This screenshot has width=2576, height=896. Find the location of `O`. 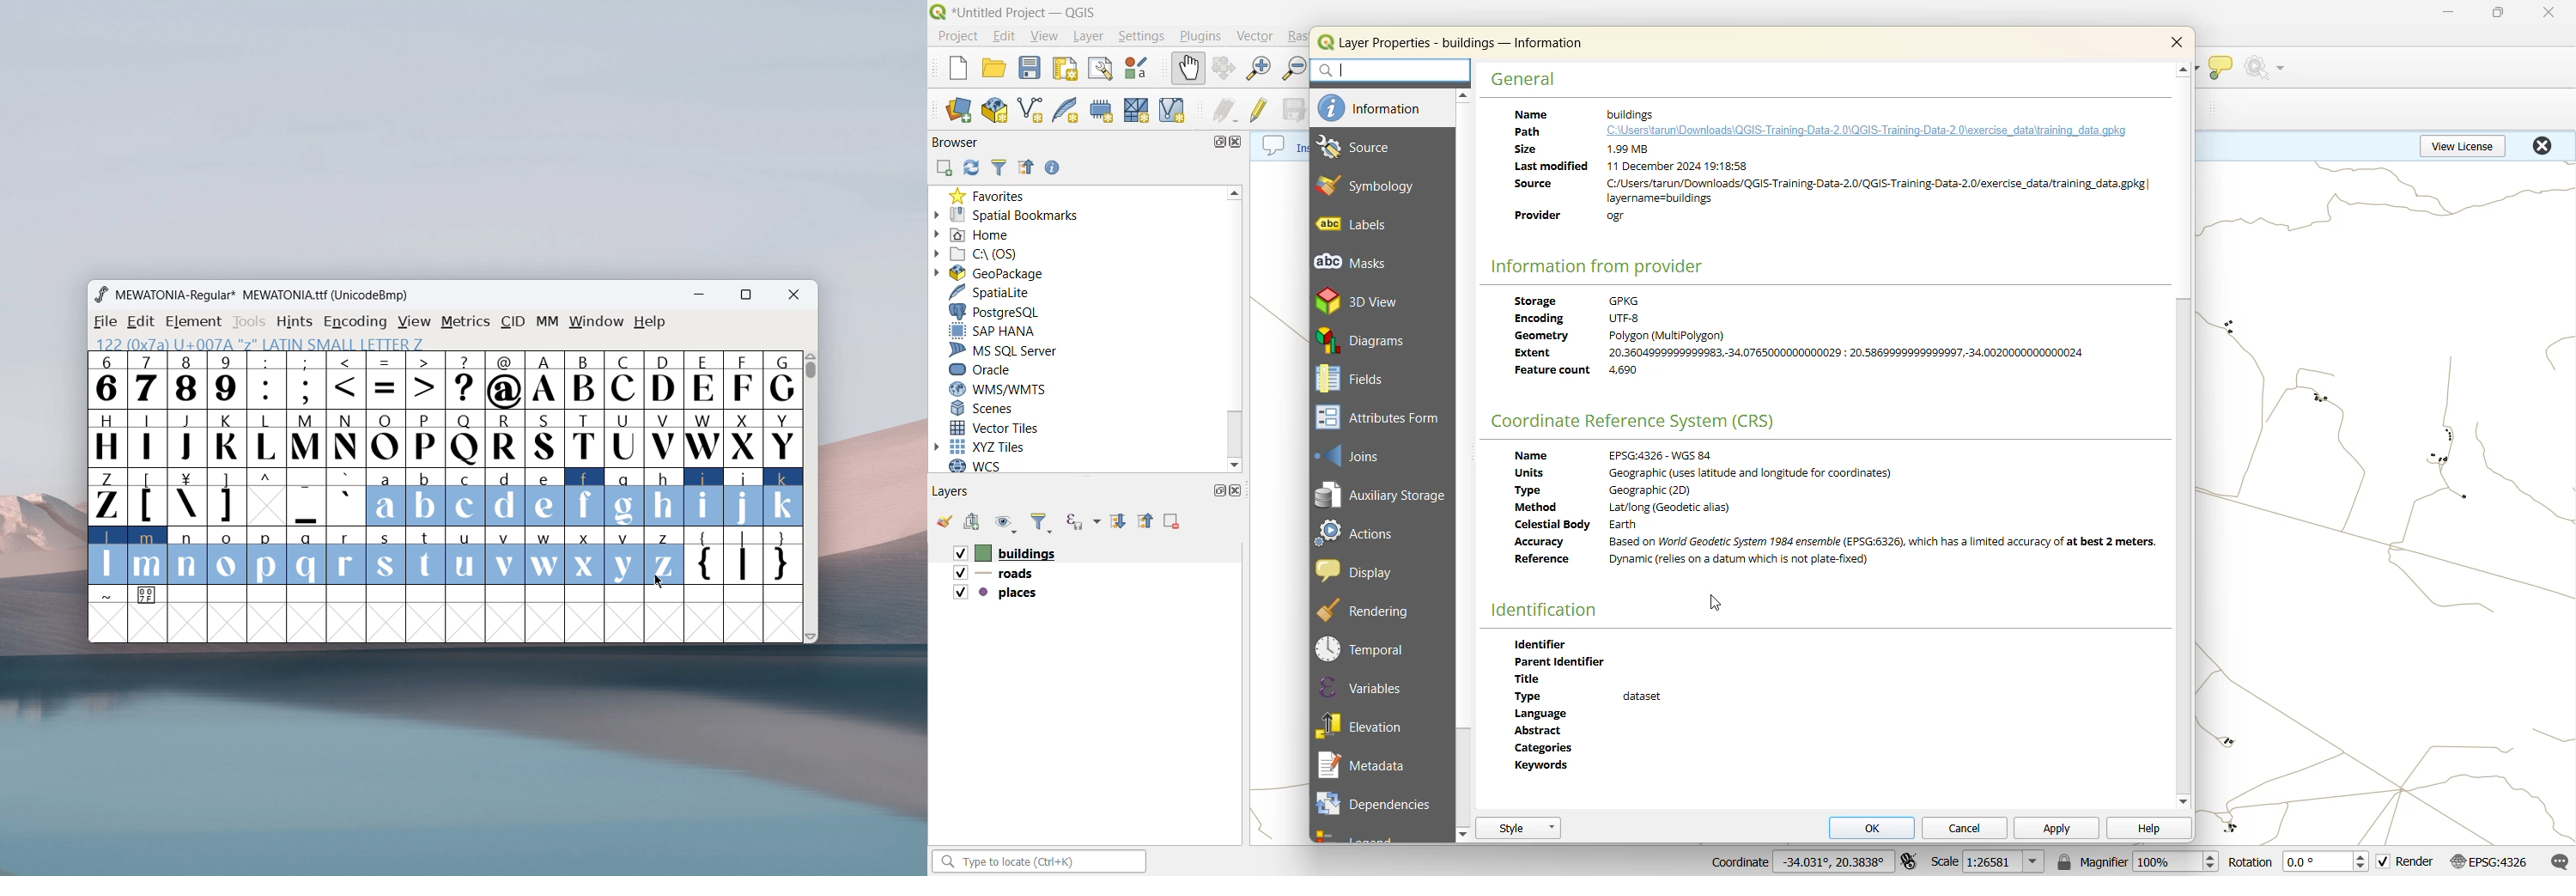

O is located at coordinates (386, 438).